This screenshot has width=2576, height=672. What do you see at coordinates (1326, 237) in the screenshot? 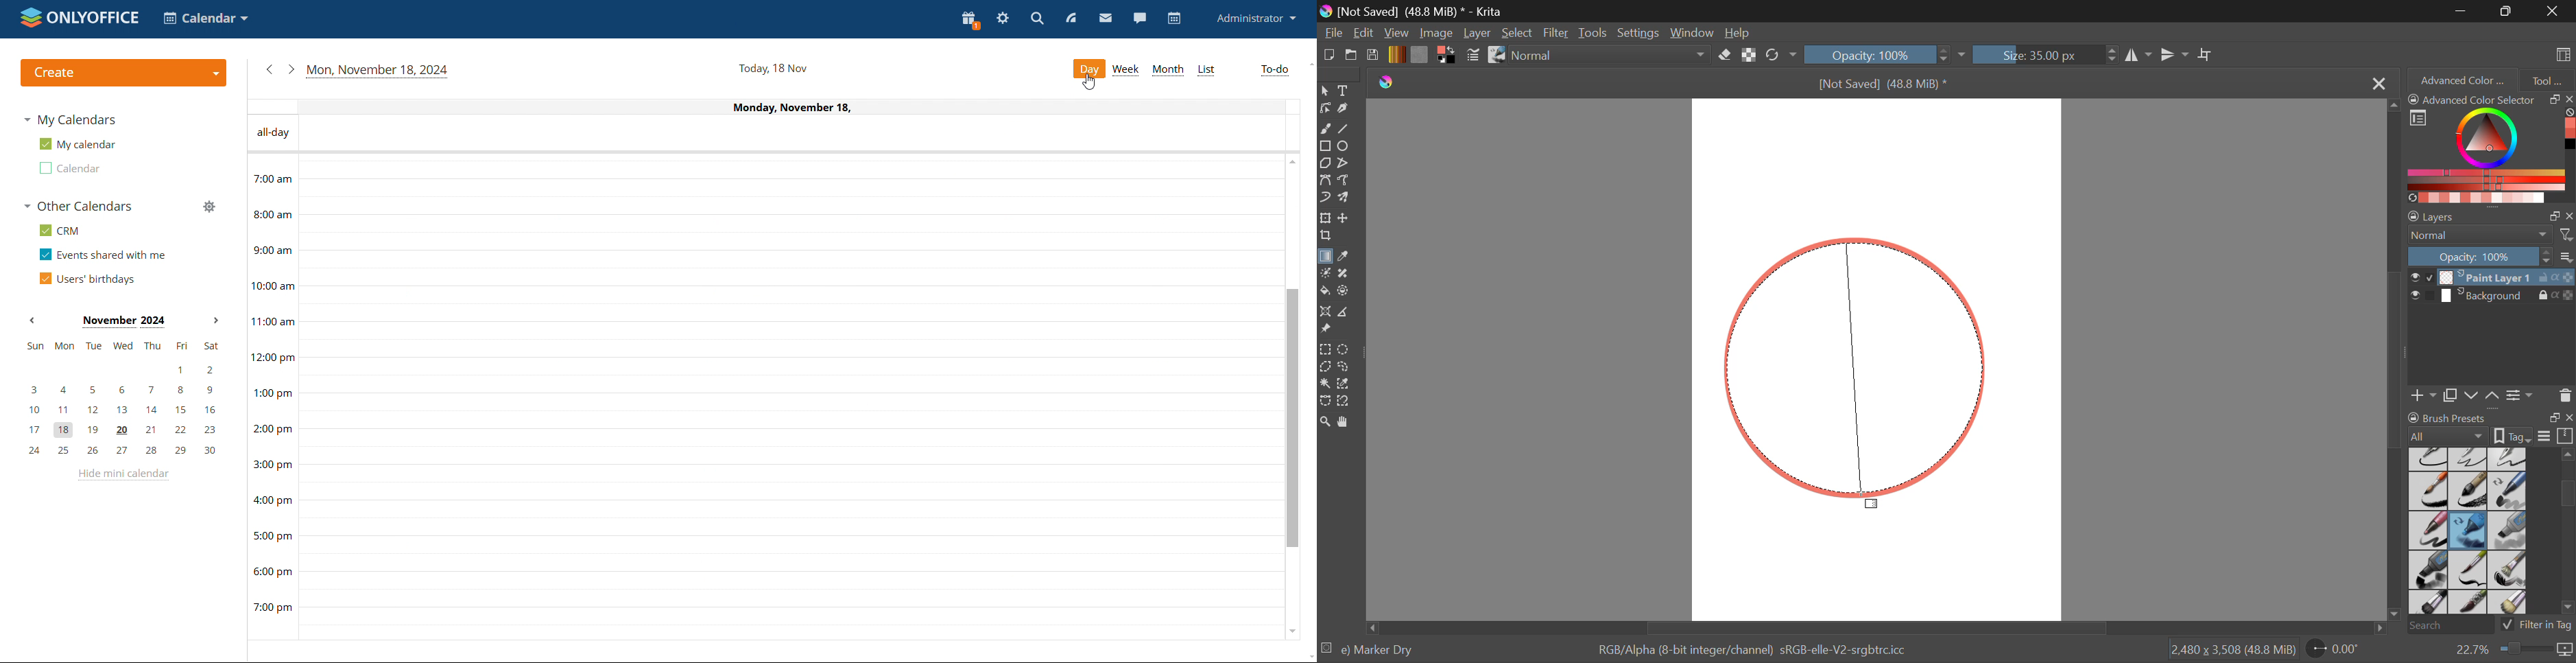
I see `Crop a layer` at bounding box center [1326, 237].